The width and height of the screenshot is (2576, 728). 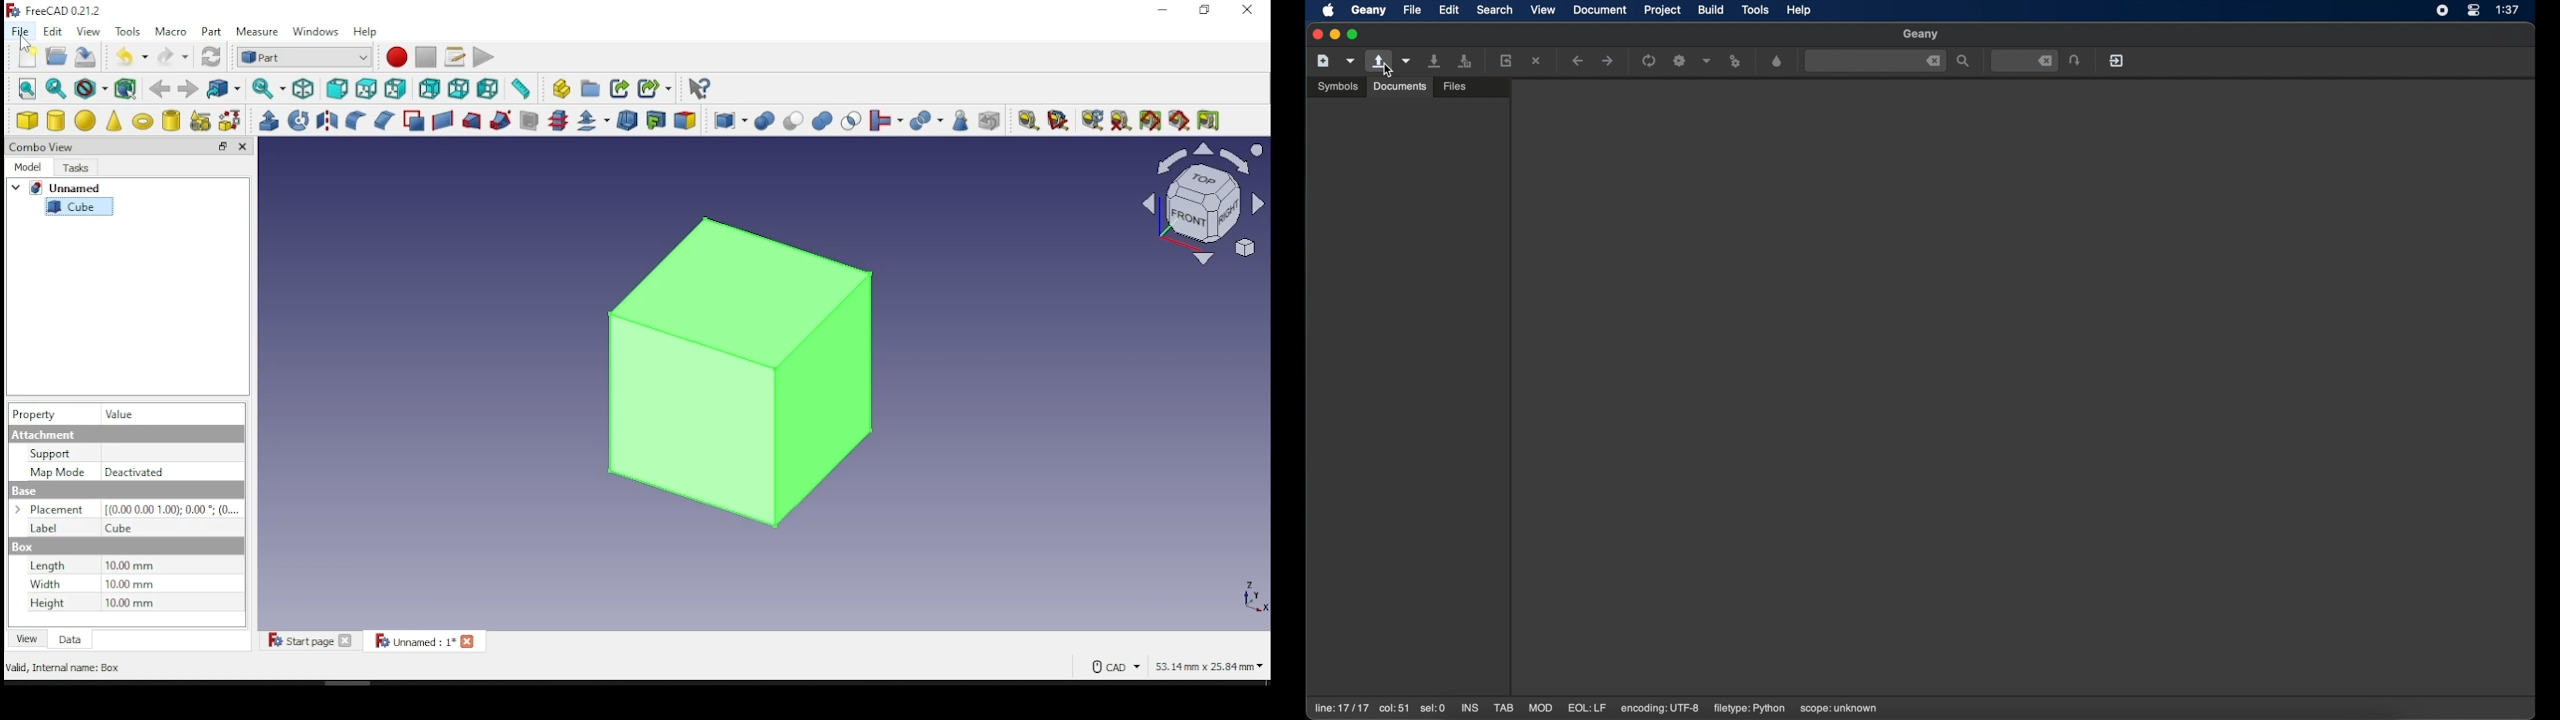 I want to click on help, so click(x=366, y=31).